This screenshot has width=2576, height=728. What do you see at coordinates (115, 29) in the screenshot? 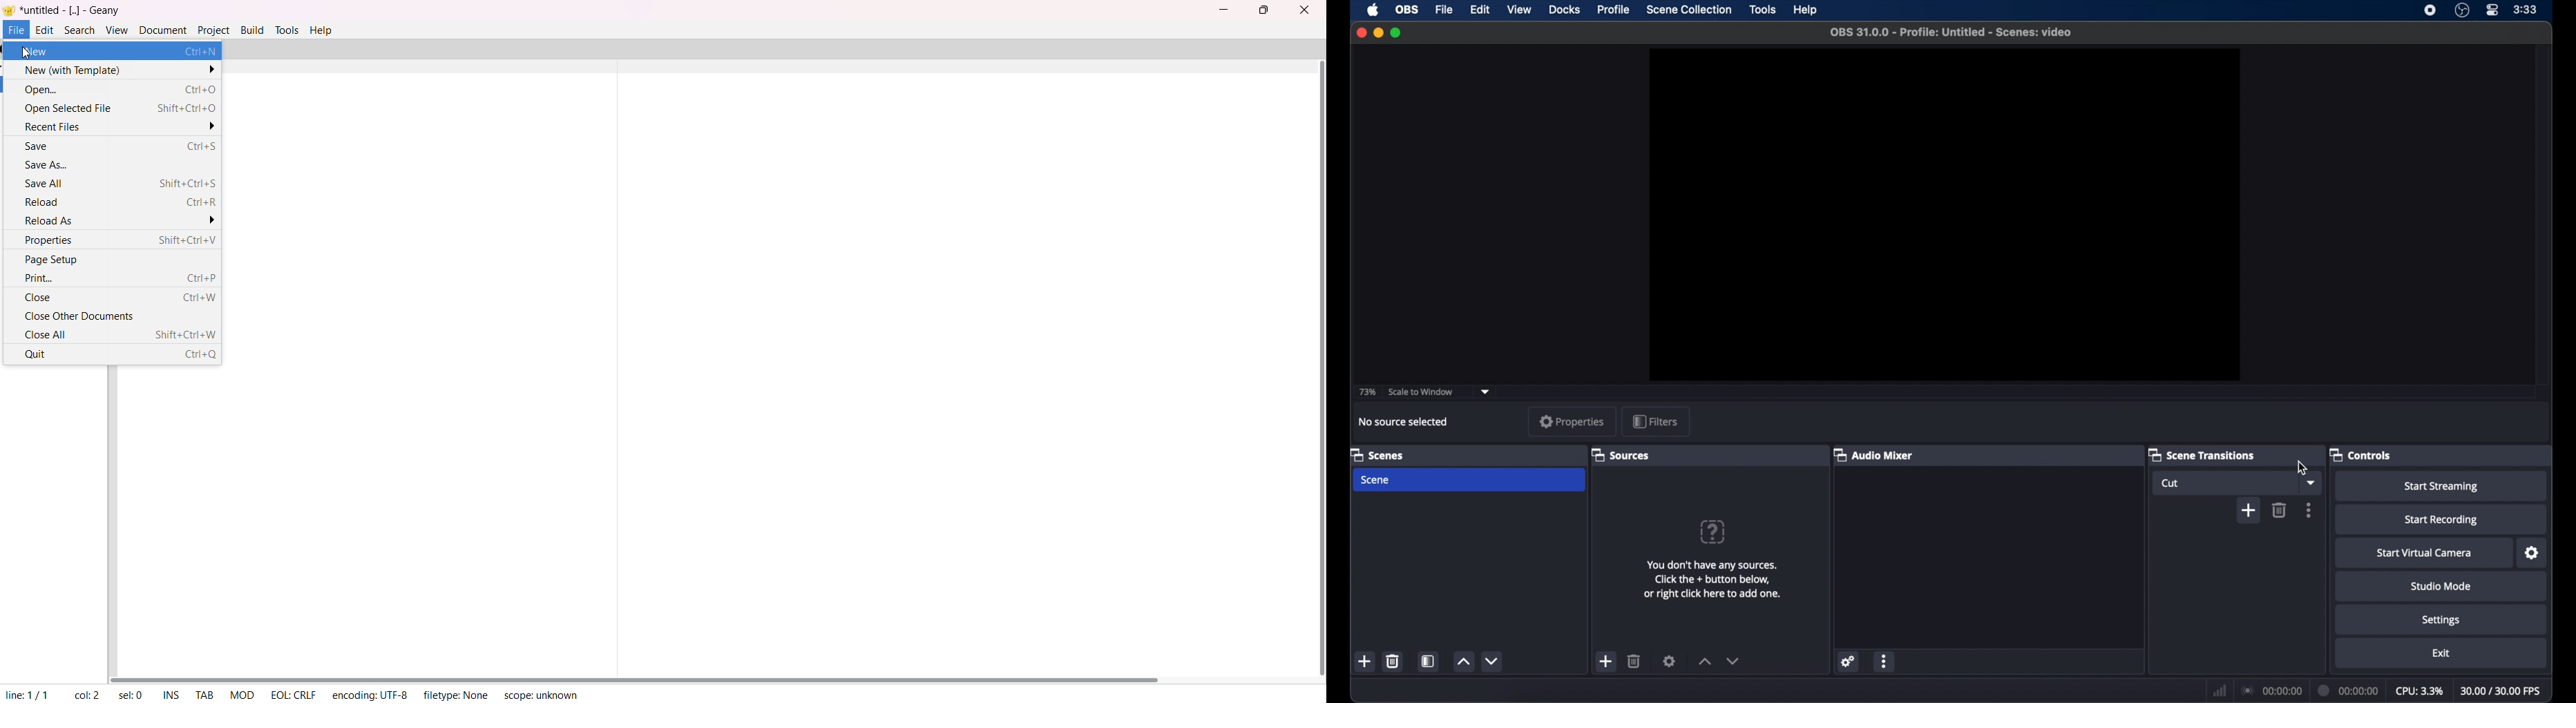
I see `view` at bounding box center [115, 29].